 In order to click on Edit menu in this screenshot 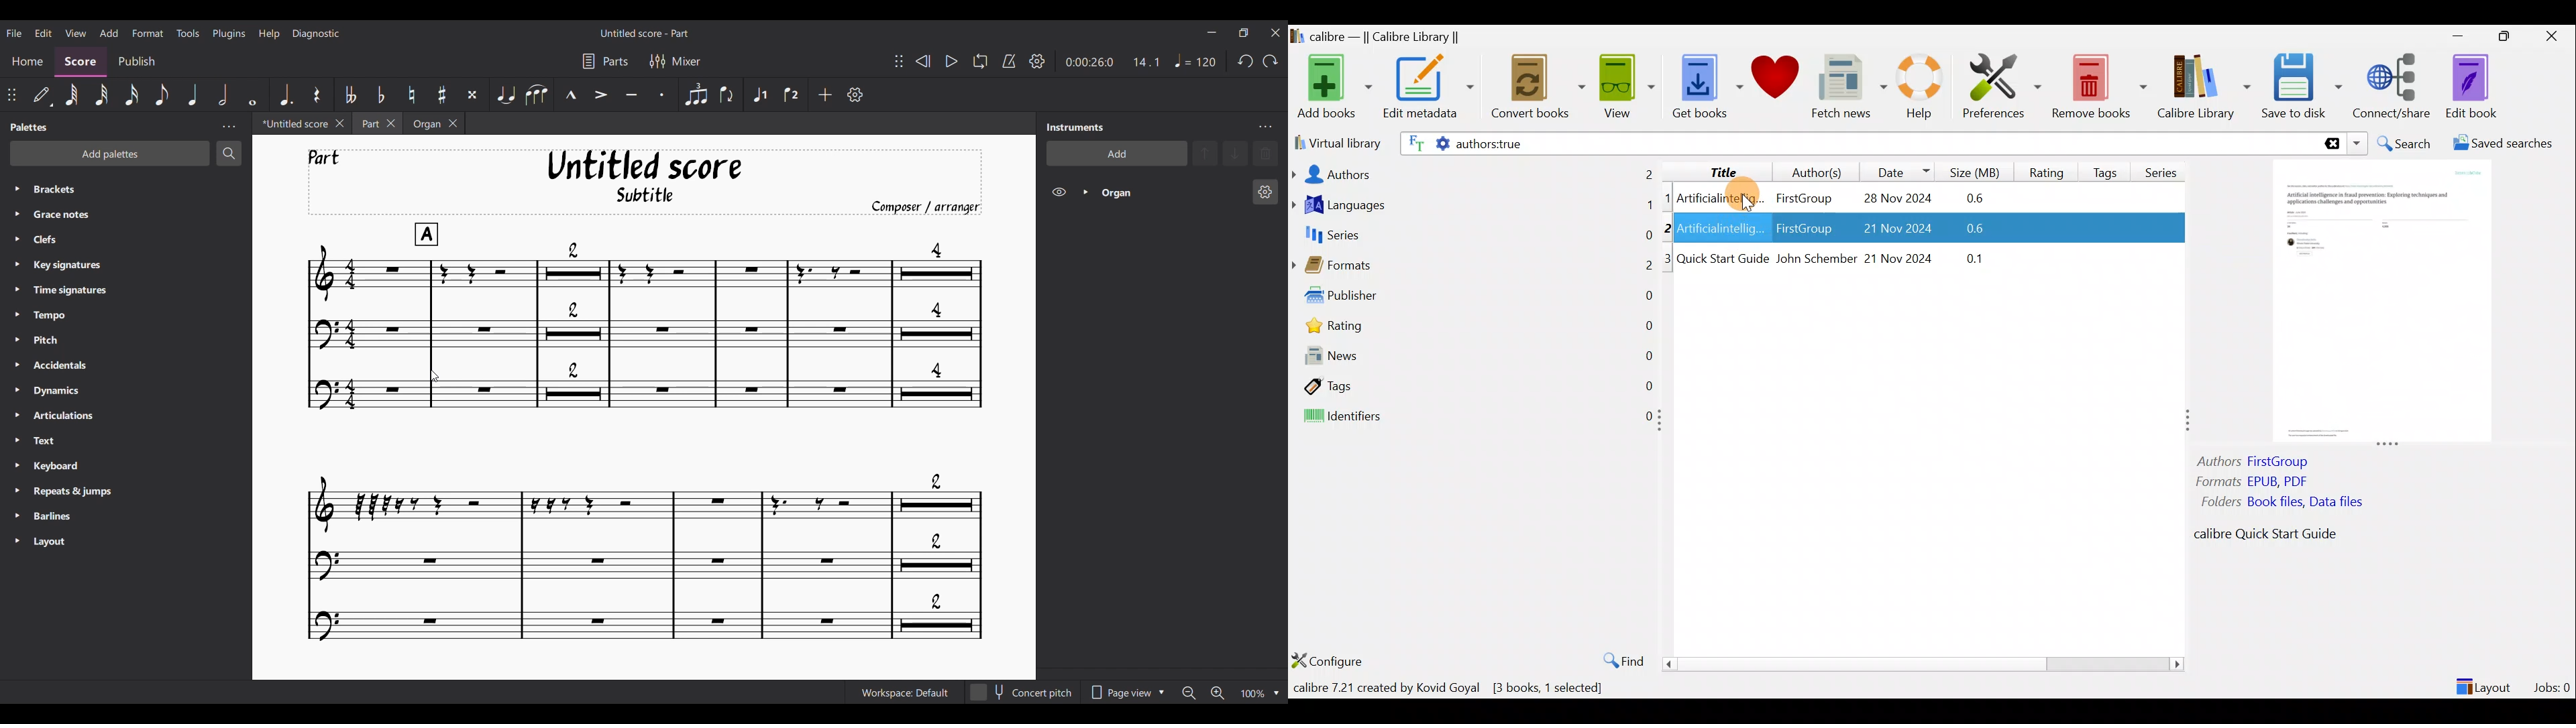, I will do `click(44, 32)`.